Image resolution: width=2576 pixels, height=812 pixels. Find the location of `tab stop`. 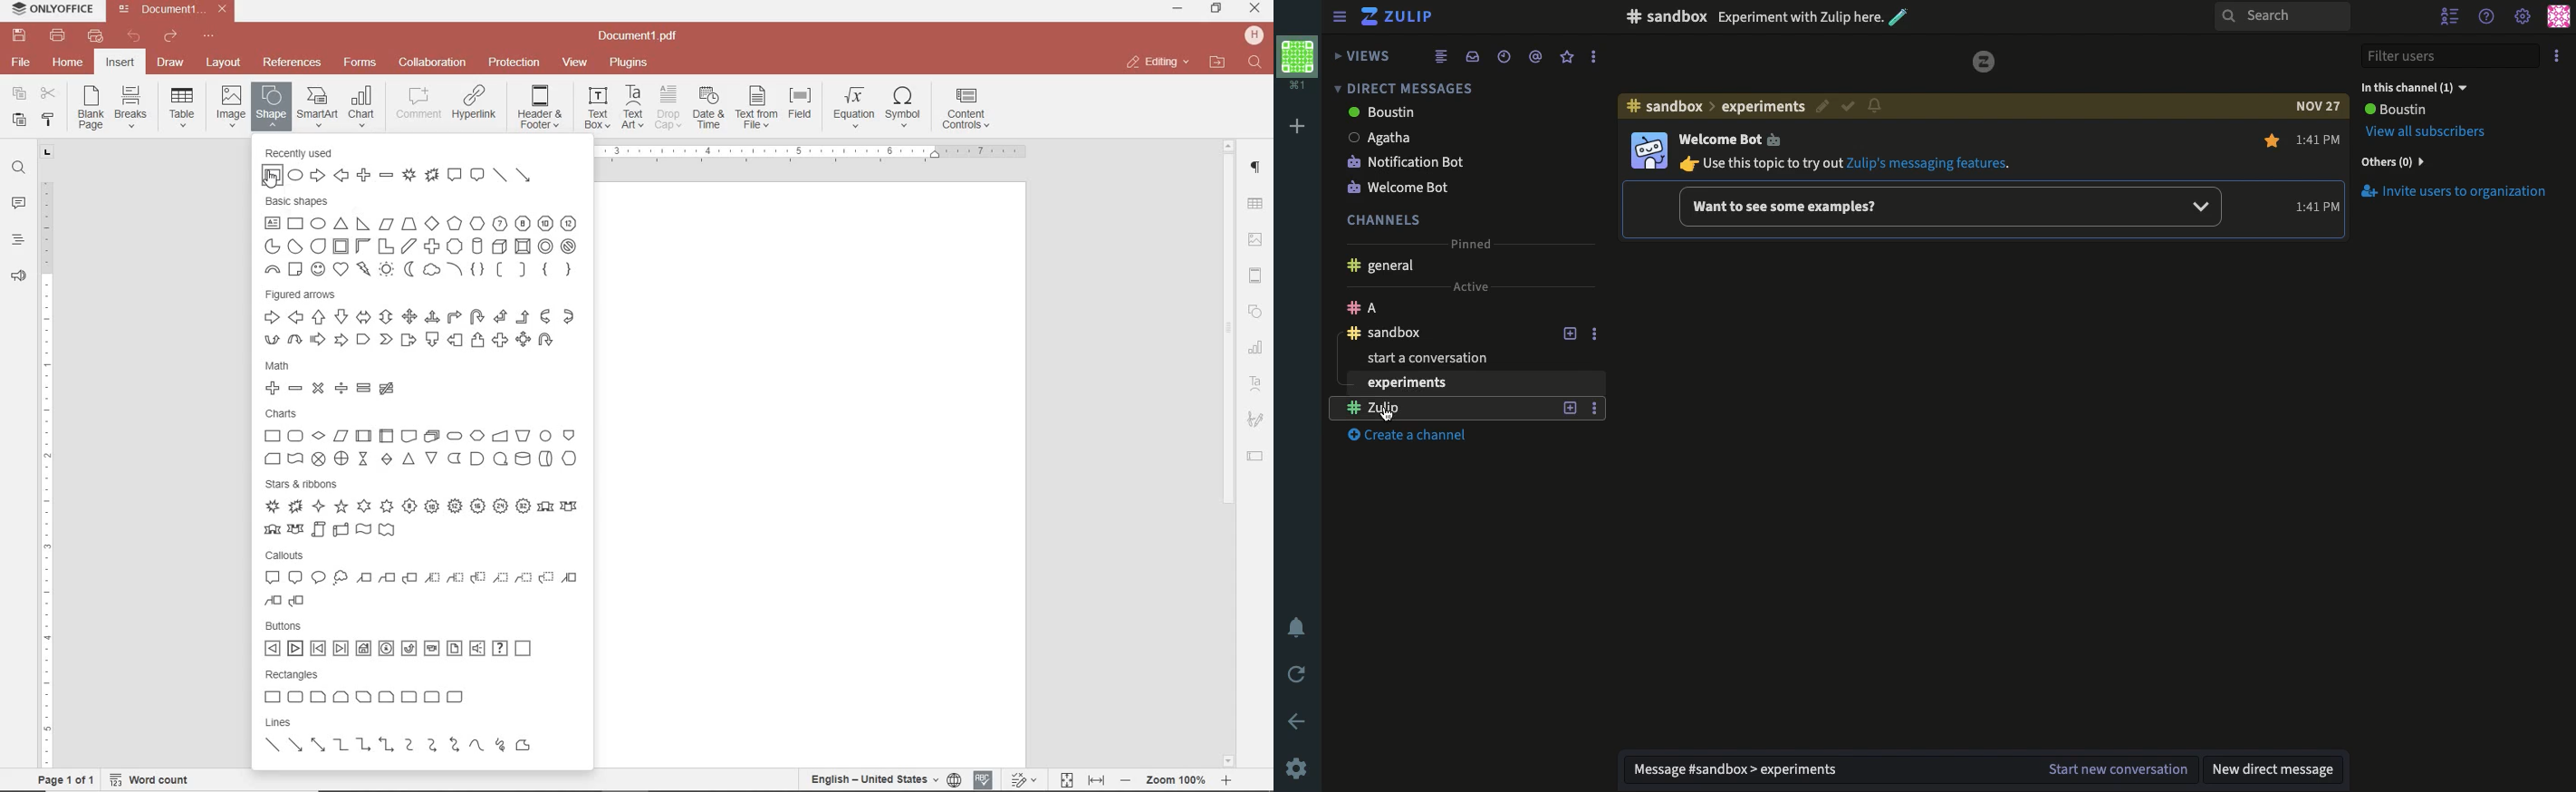

tab stop is located at coordinates (48, 151).